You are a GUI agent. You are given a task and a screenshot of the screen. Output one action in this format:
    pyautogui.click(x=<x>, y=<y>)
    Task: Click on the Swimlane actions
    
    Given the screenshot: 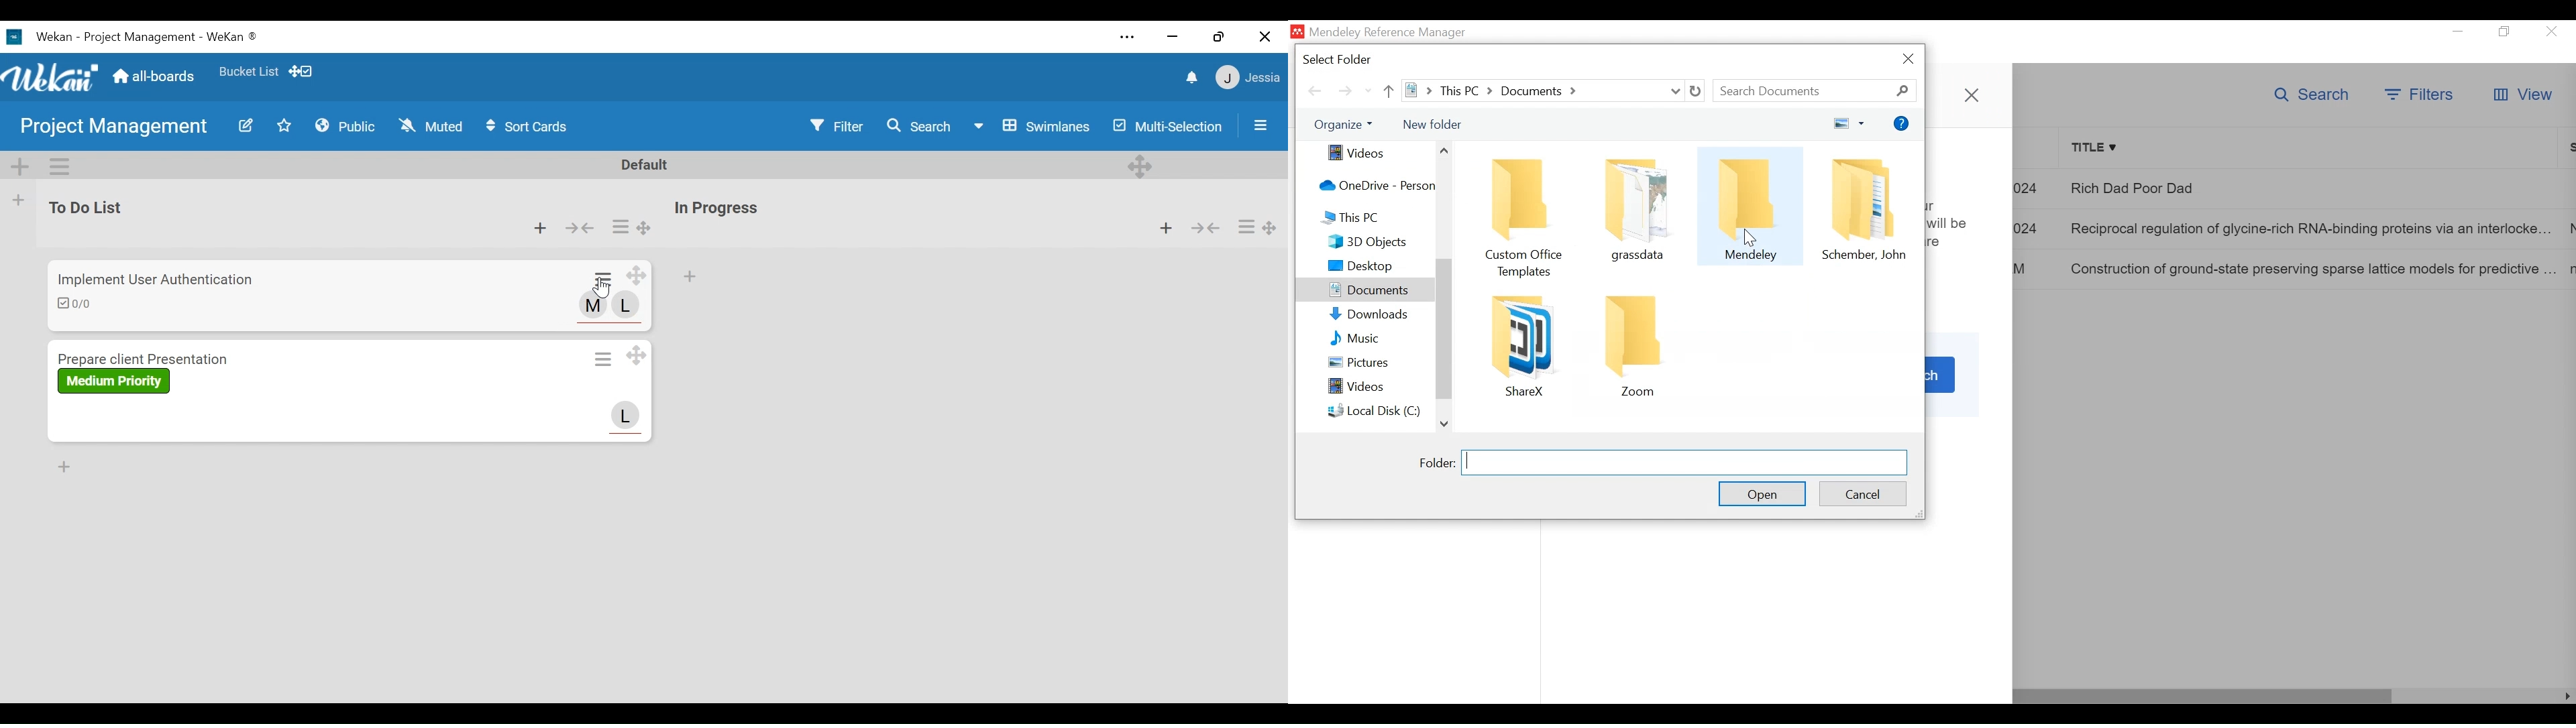 What is the action you would take?
    pyautogui.click(x=61, y=164)
    